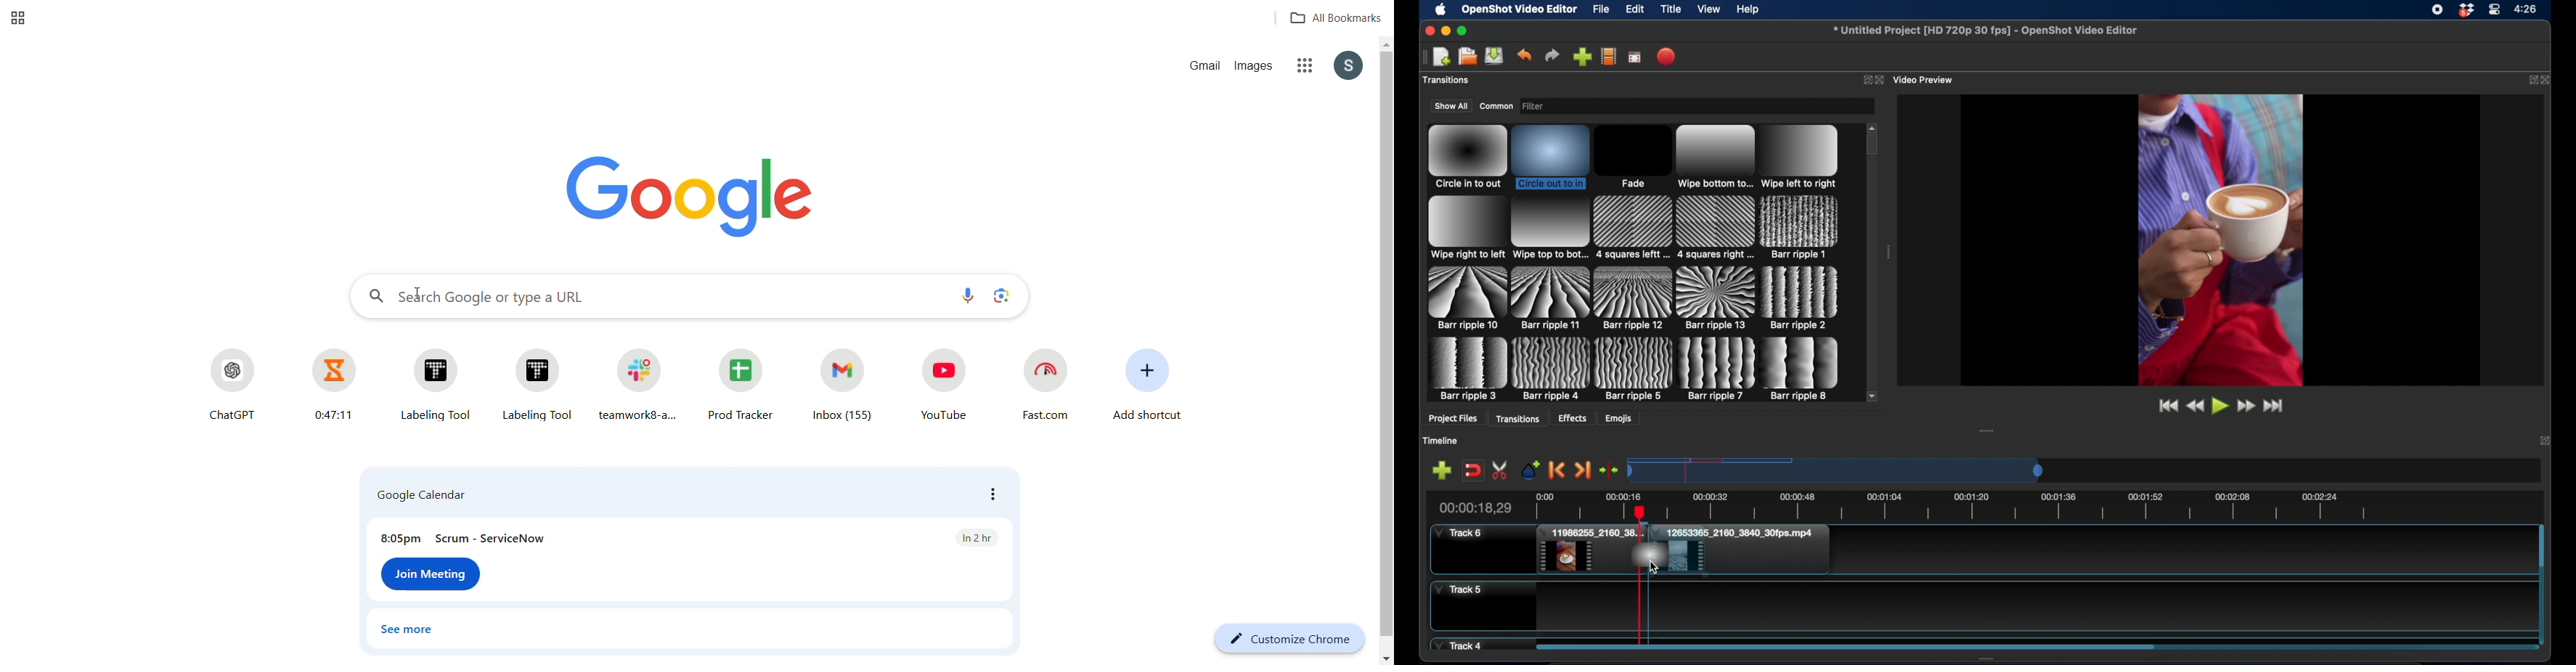 The height and width of the screenshot is (672, 2576). What do you see at coordinates (937, 388) in the screenshot?
I see ` YouTube` at bounding box center [937, 388].